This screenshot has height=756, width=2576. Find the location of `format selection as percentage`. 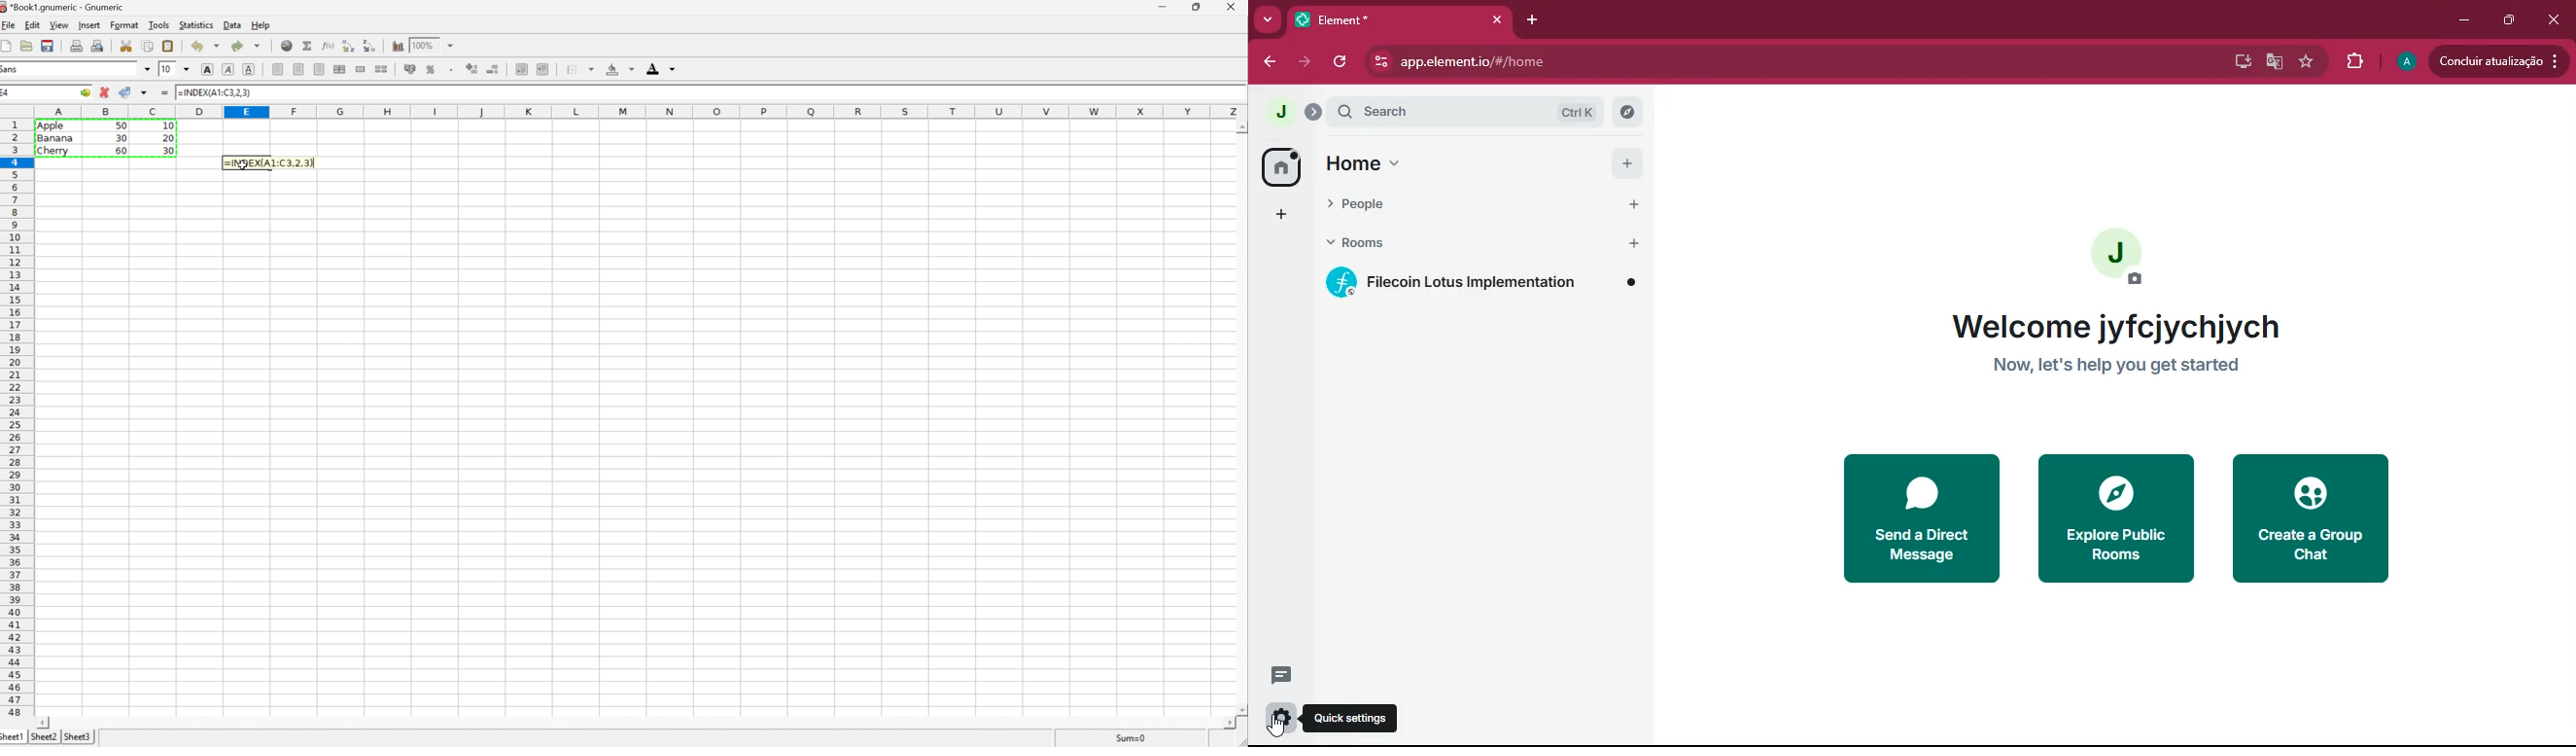

format selection as percentage is located at coordinates (433, 71).